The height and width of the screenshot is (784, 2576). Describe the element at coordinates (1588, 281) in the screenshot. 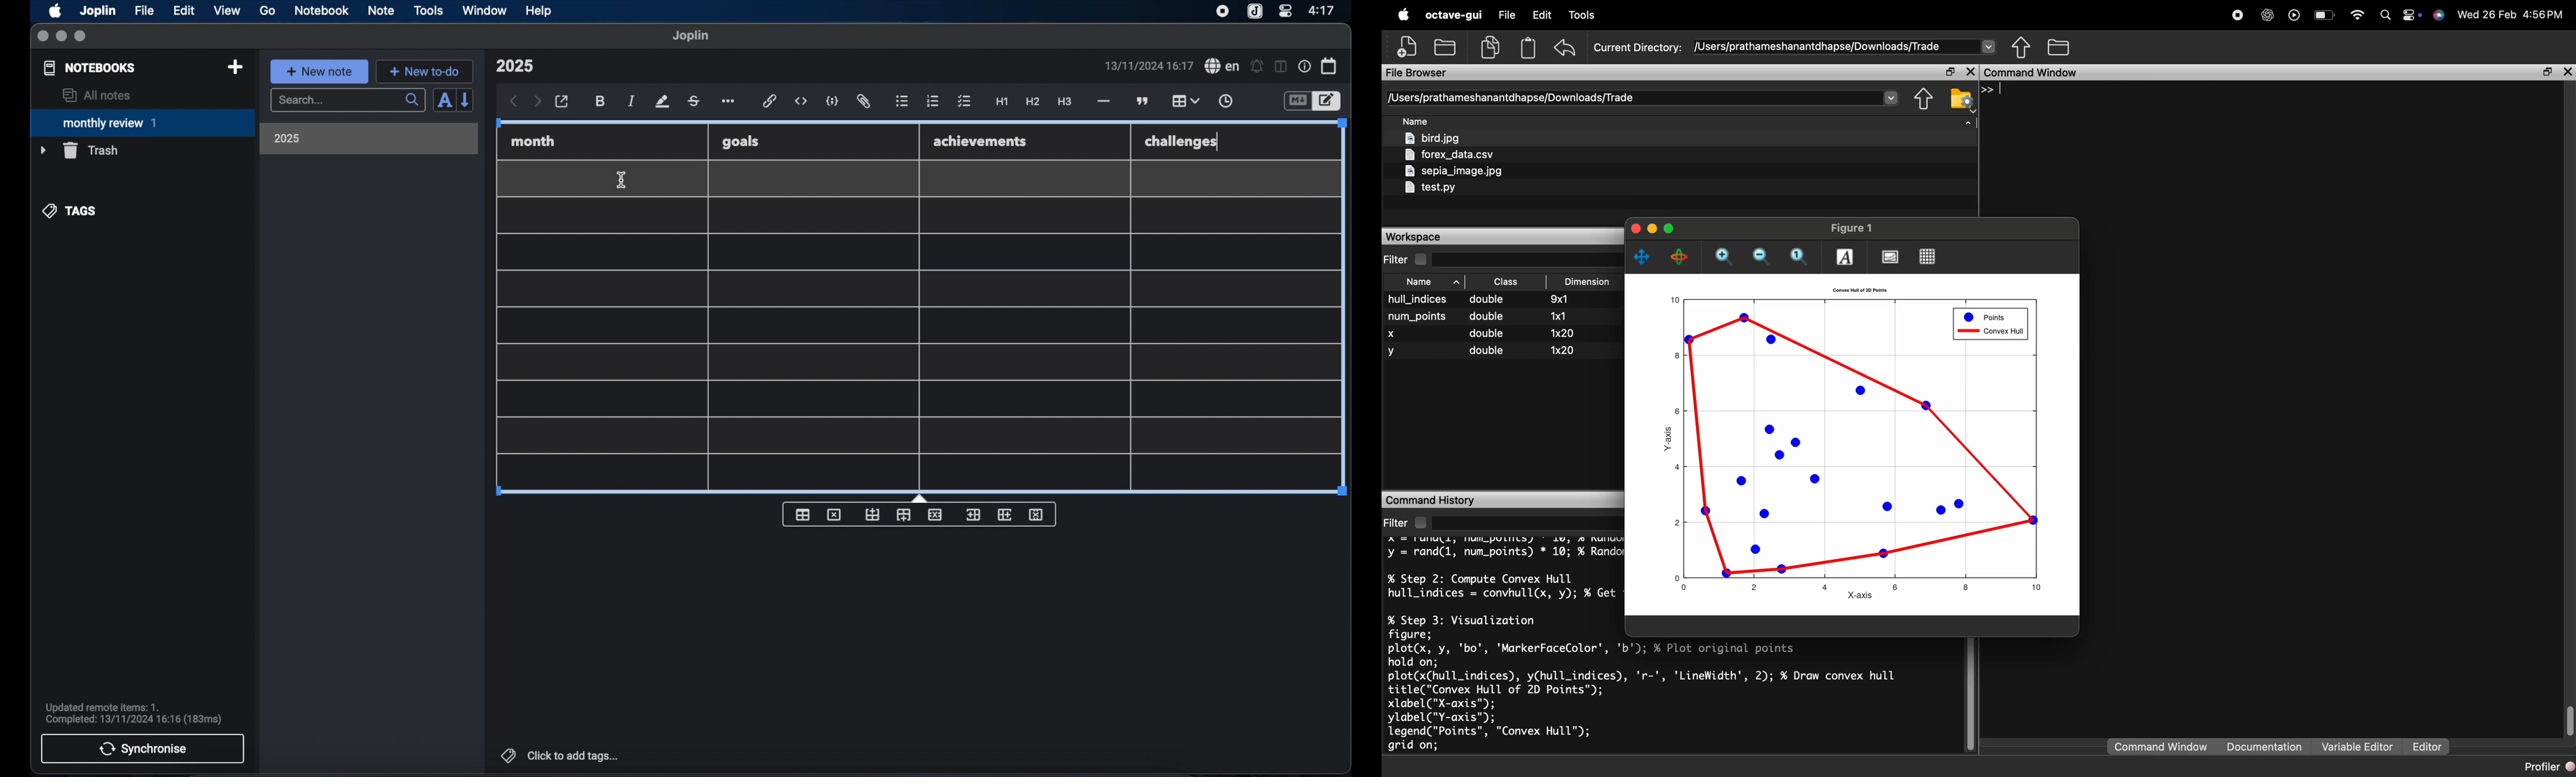

I see `Dimension` at that location.